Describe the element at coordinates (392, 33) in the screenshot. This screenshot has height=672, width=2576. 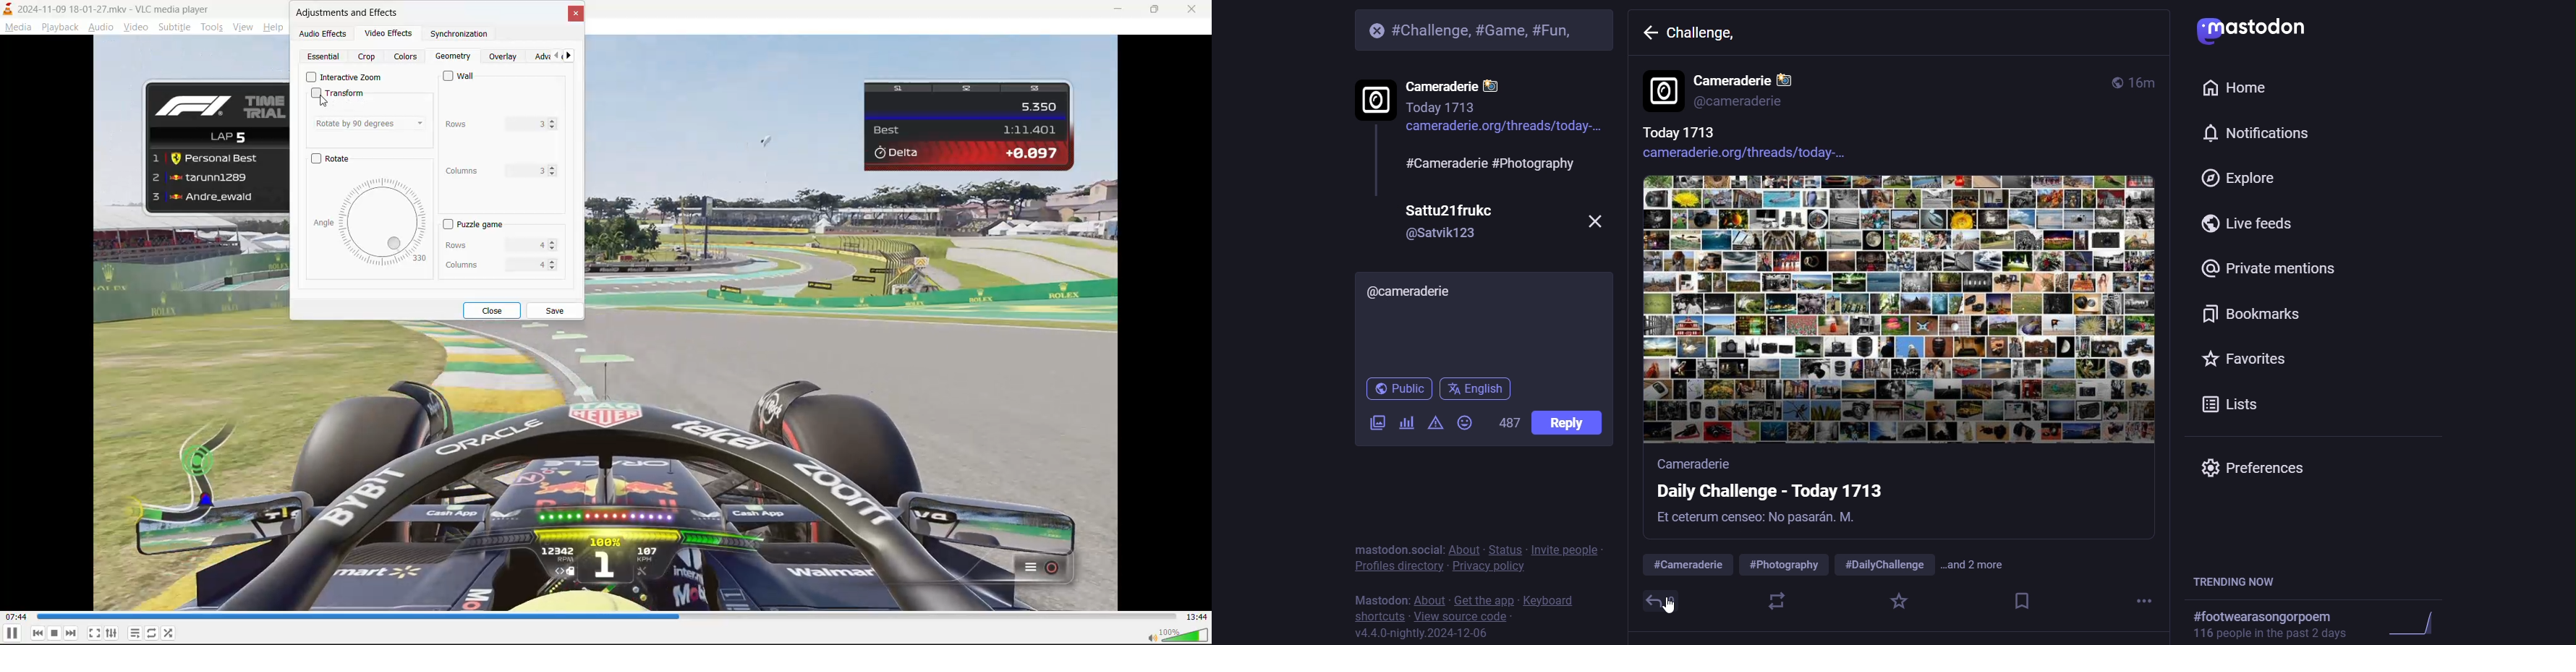
I see `video effects` at that location.